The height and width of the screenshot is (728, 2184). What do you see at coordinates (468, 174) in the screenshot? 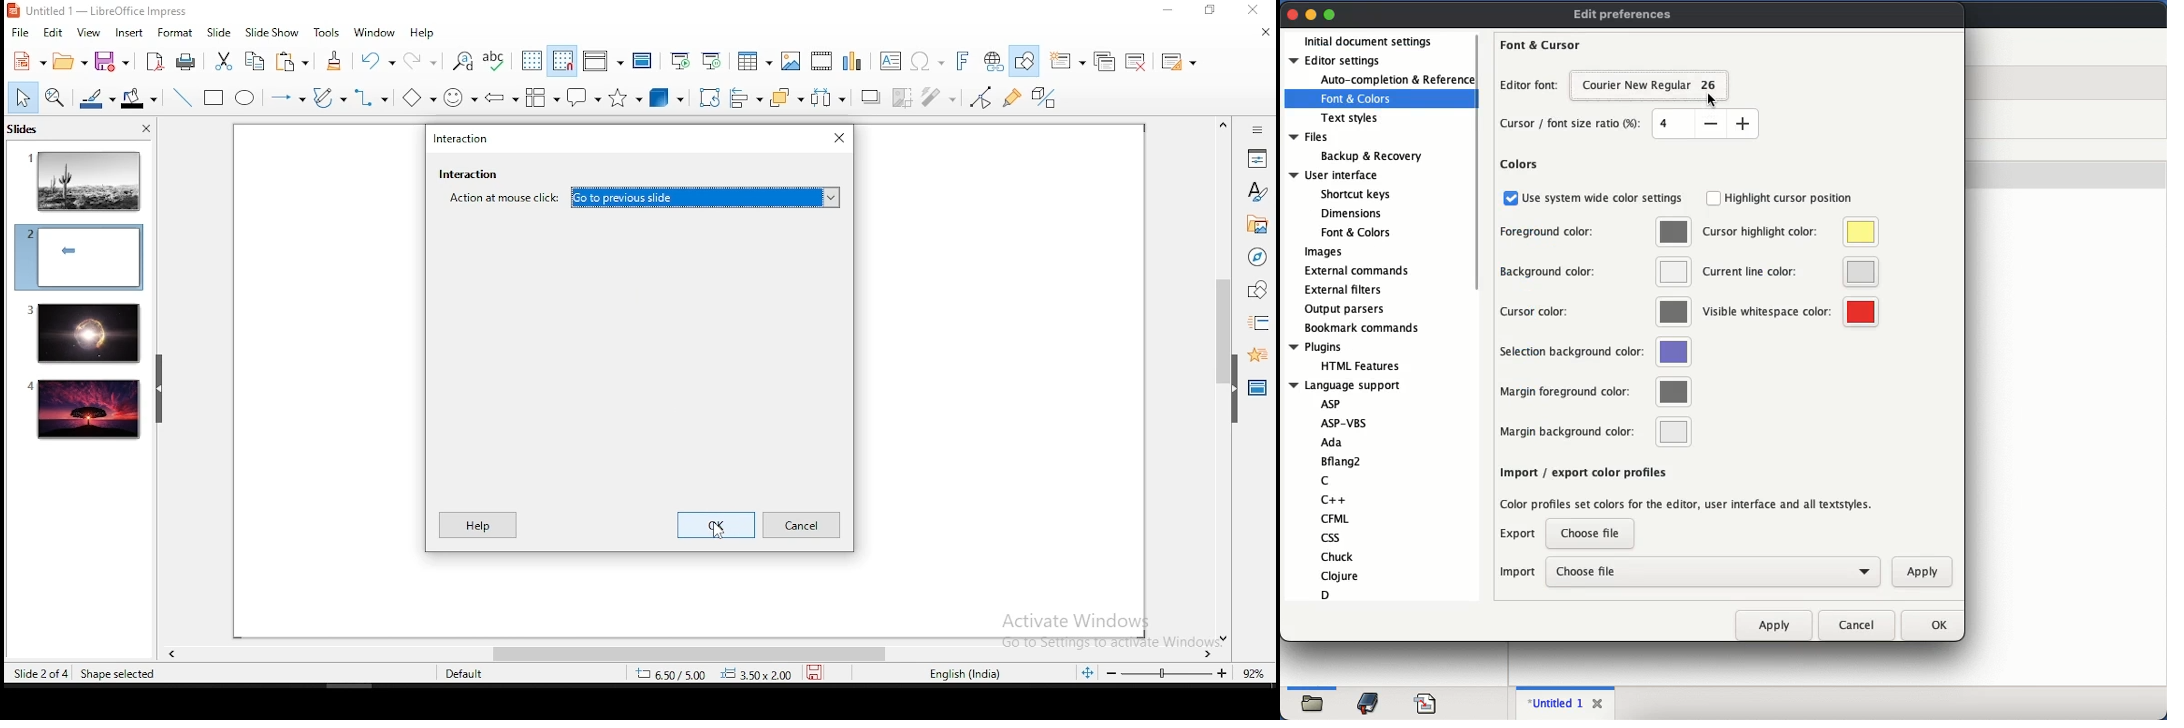
I see `interaction` at bounding box center [468, 174].